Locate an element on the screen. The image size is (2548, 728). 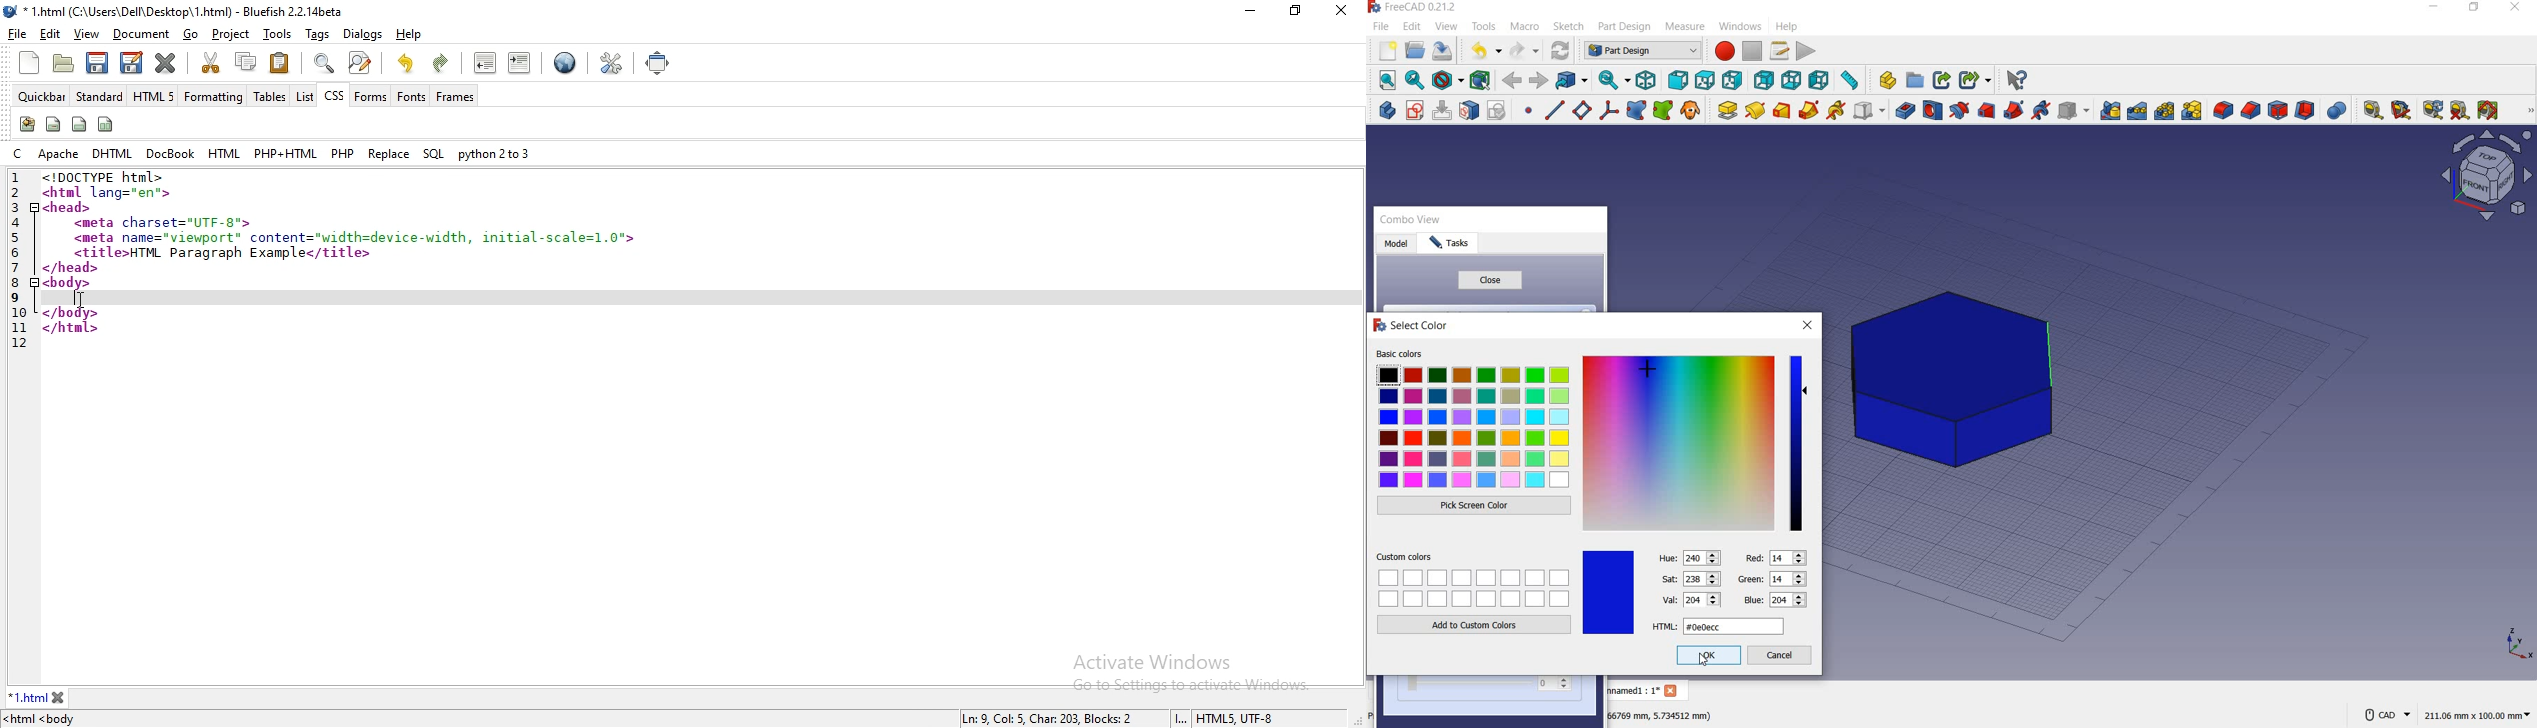
restore windows is located at coordinates (1293, 11).